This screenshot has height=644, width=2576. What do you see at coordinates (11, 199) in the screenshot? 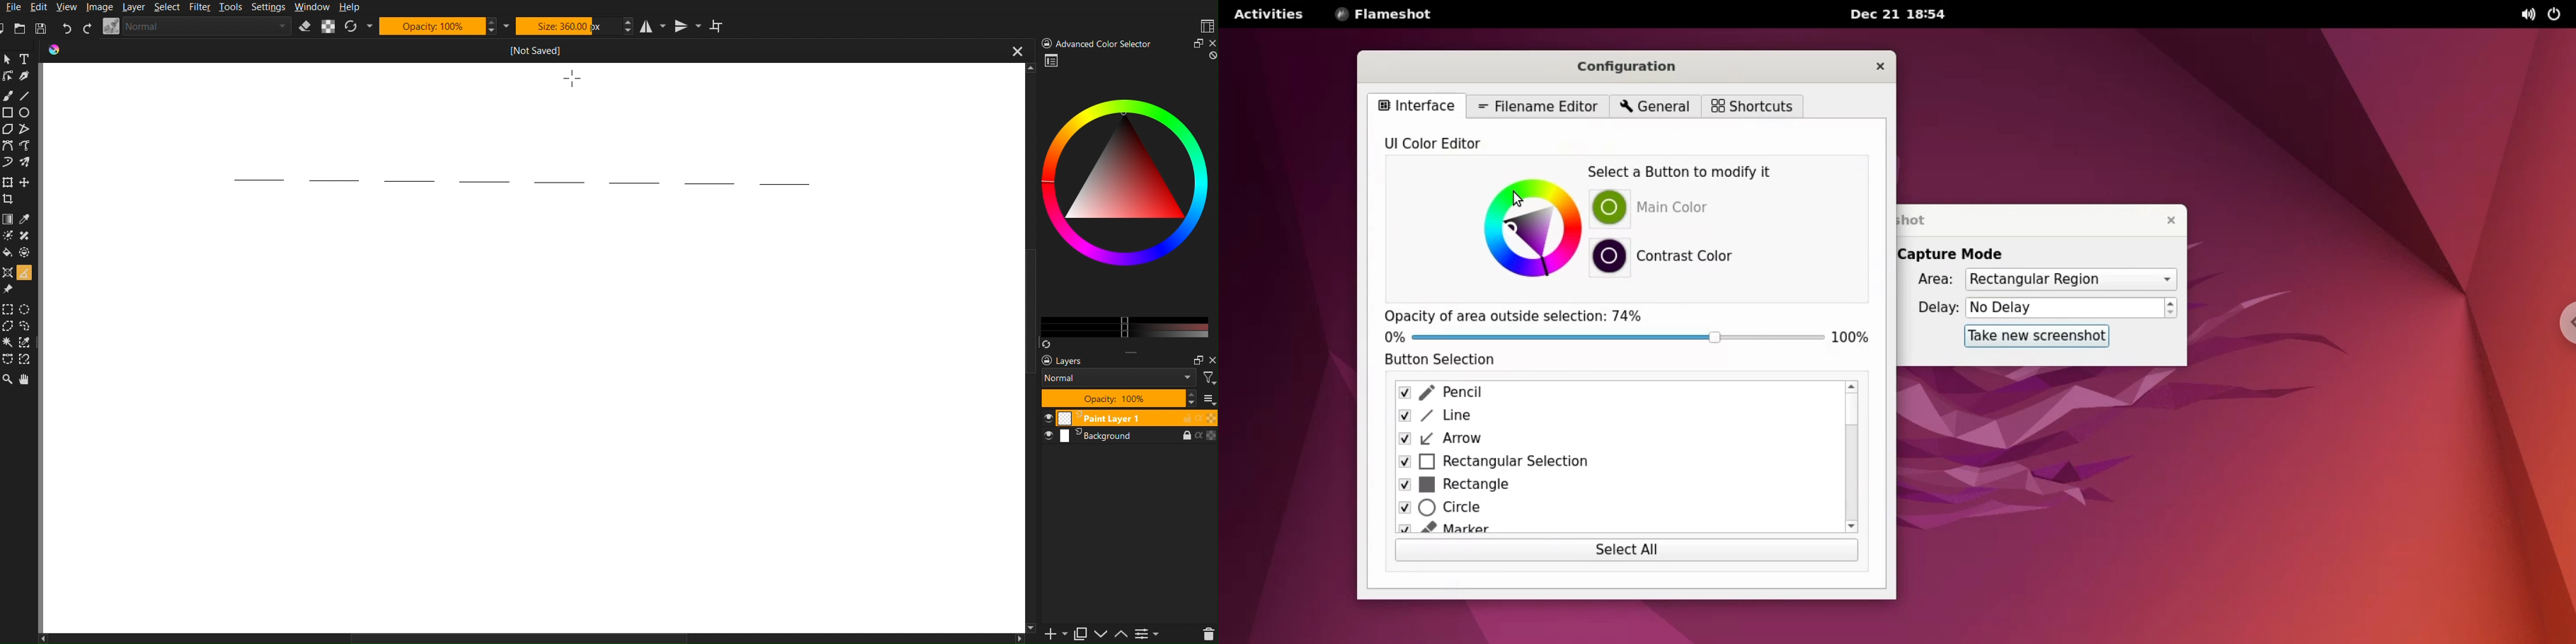
I see `Crop` at bounding box center [11, 199].